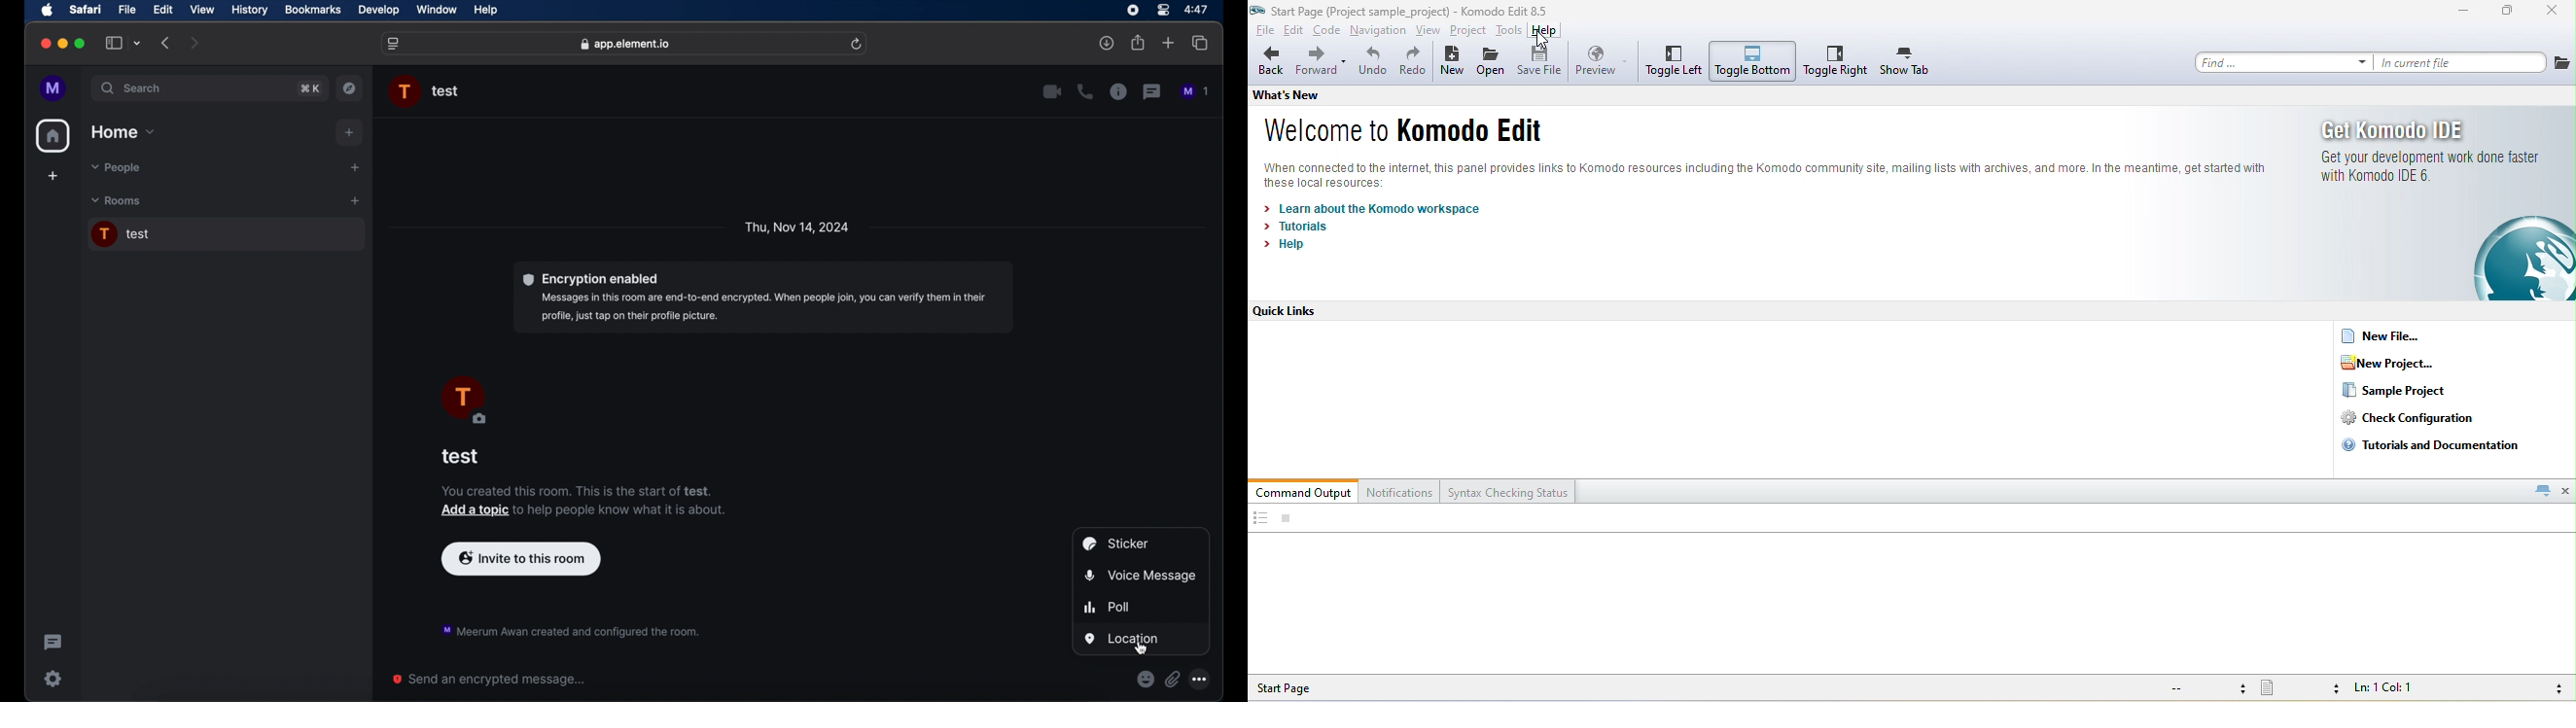 The image size is (2576, 728). What do you see at coordinates (1085, 92) in the screenshot?
I see `voice call` at bounding box center [1085, 92].